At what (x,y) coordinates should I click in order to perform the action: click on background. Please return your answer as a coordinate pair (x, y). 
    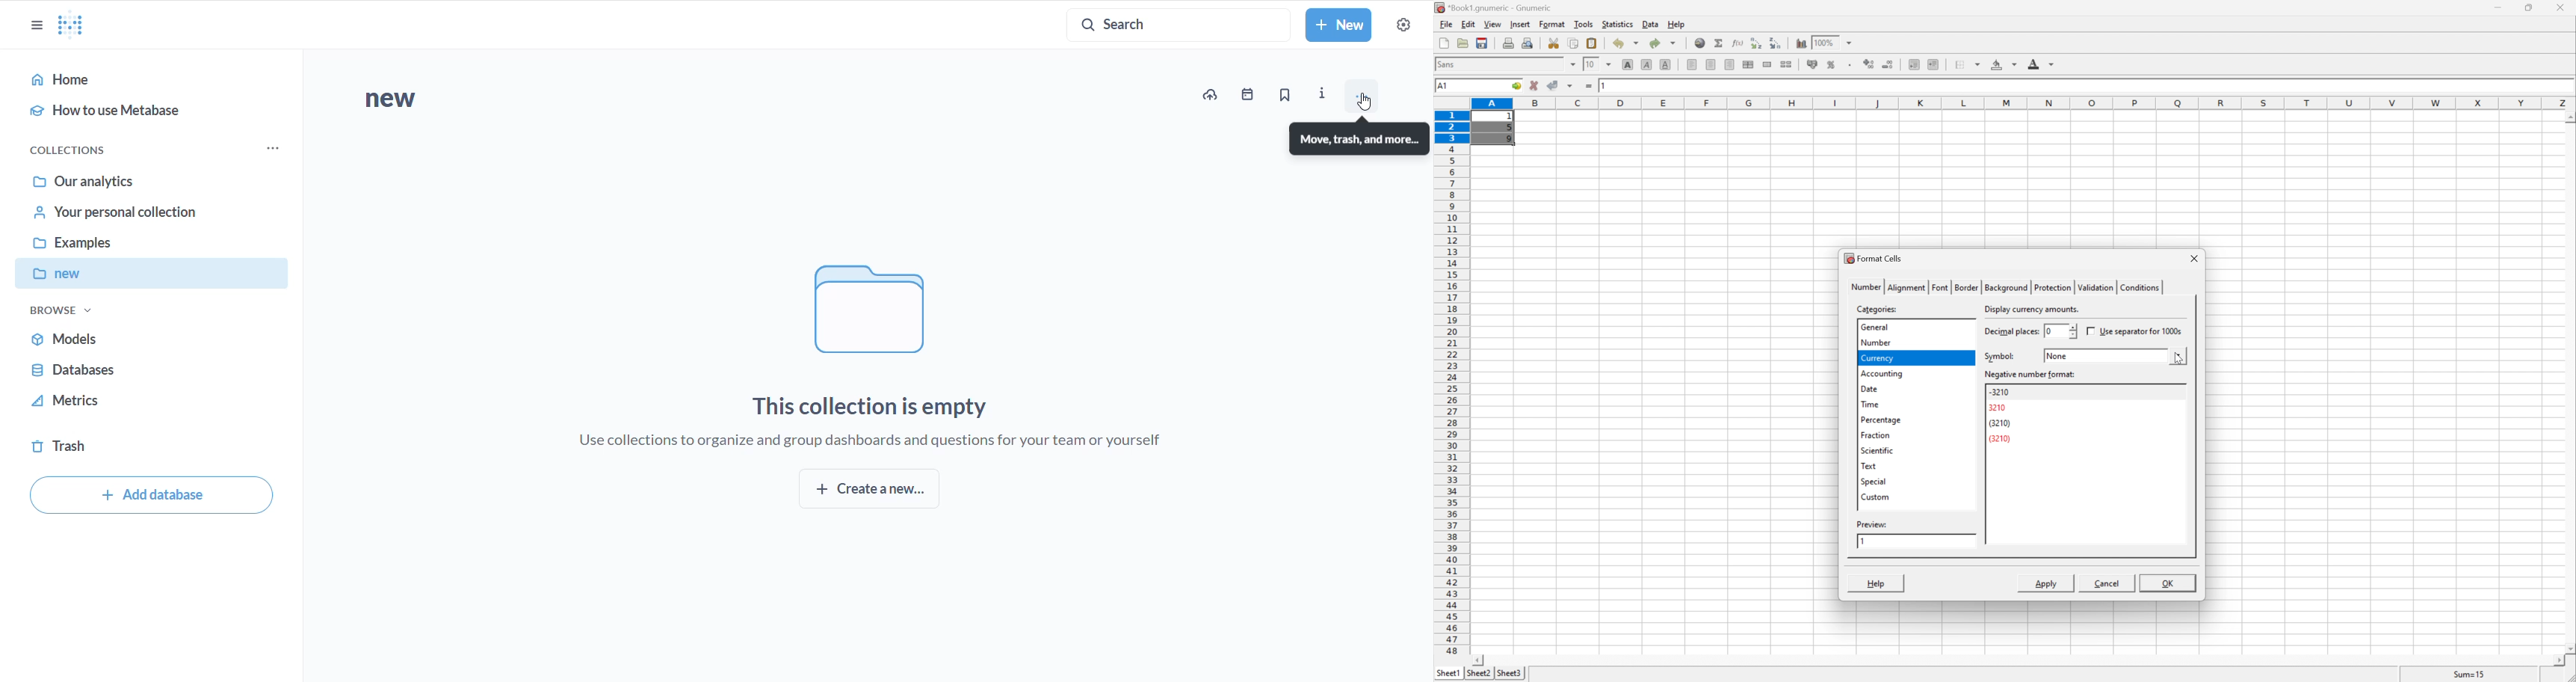
    Looking at the image, I should click on (2005, 63).